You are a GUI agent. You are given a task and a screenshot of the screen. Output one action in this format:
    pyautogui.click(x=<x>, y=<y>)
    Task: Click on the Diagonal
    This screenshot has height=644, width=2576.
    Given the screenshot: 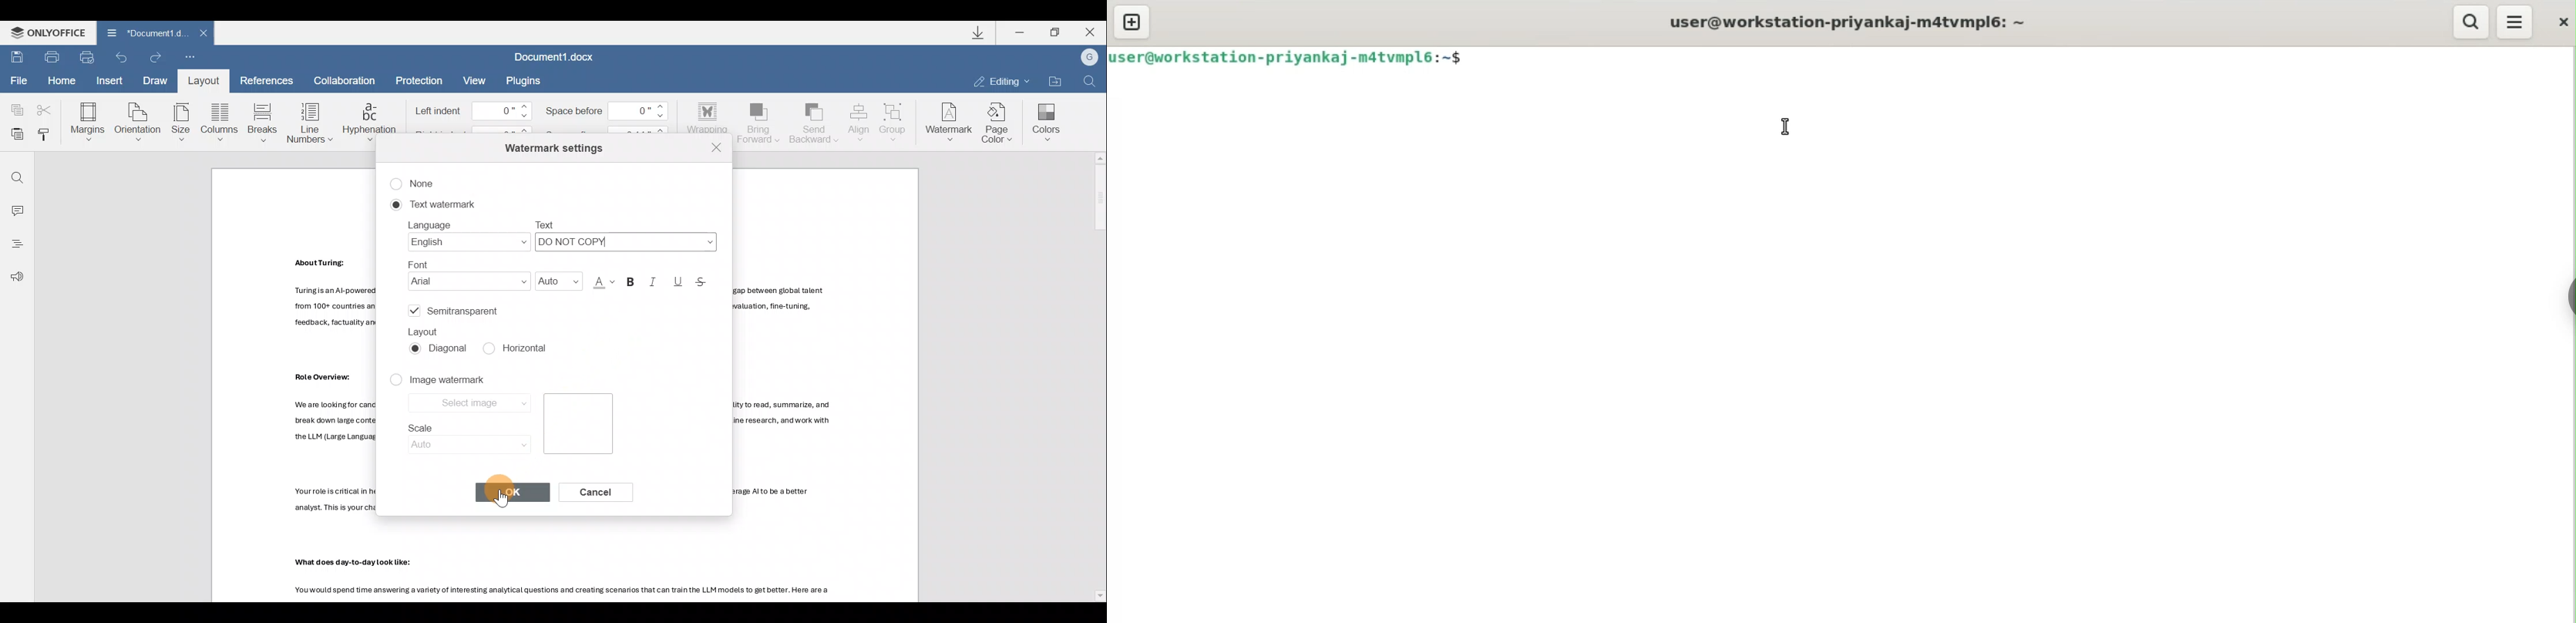 What is the action you would take?
    pyautogui.click(x=442, y=352)
    